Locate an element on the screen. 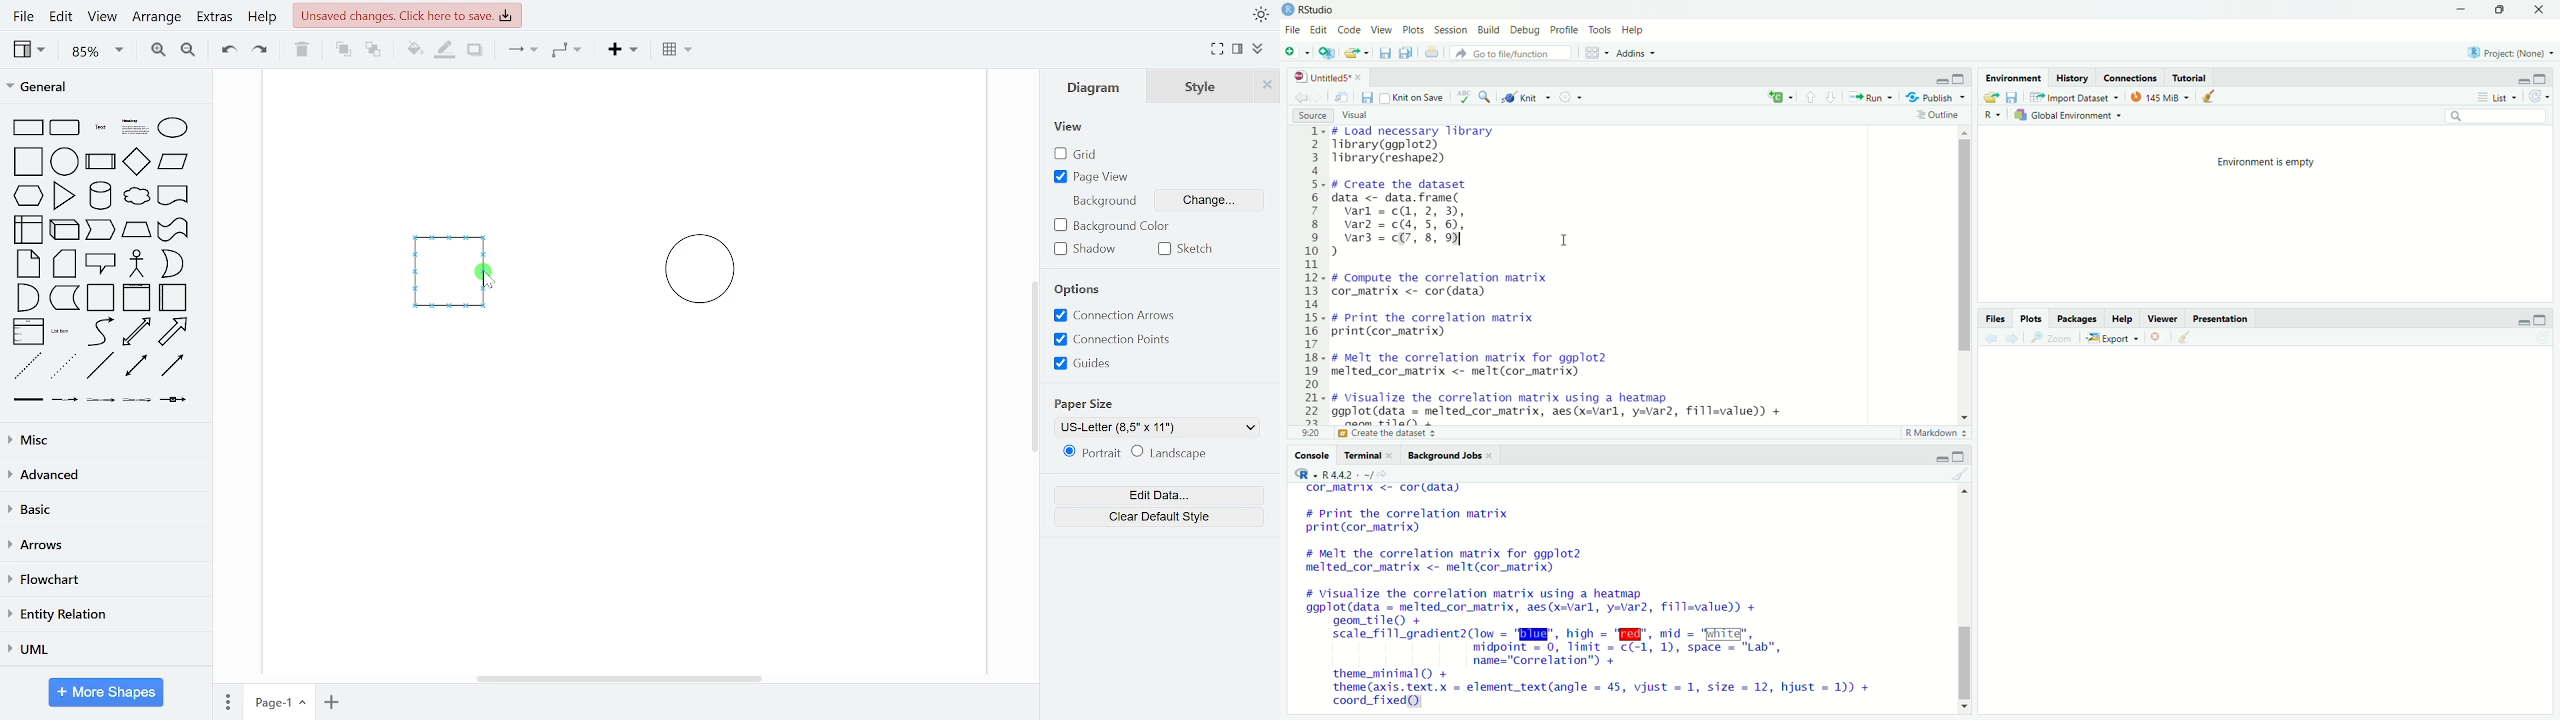 This screenshot has width=2576, height=728. print current document is located at coordinates (1432, 53).